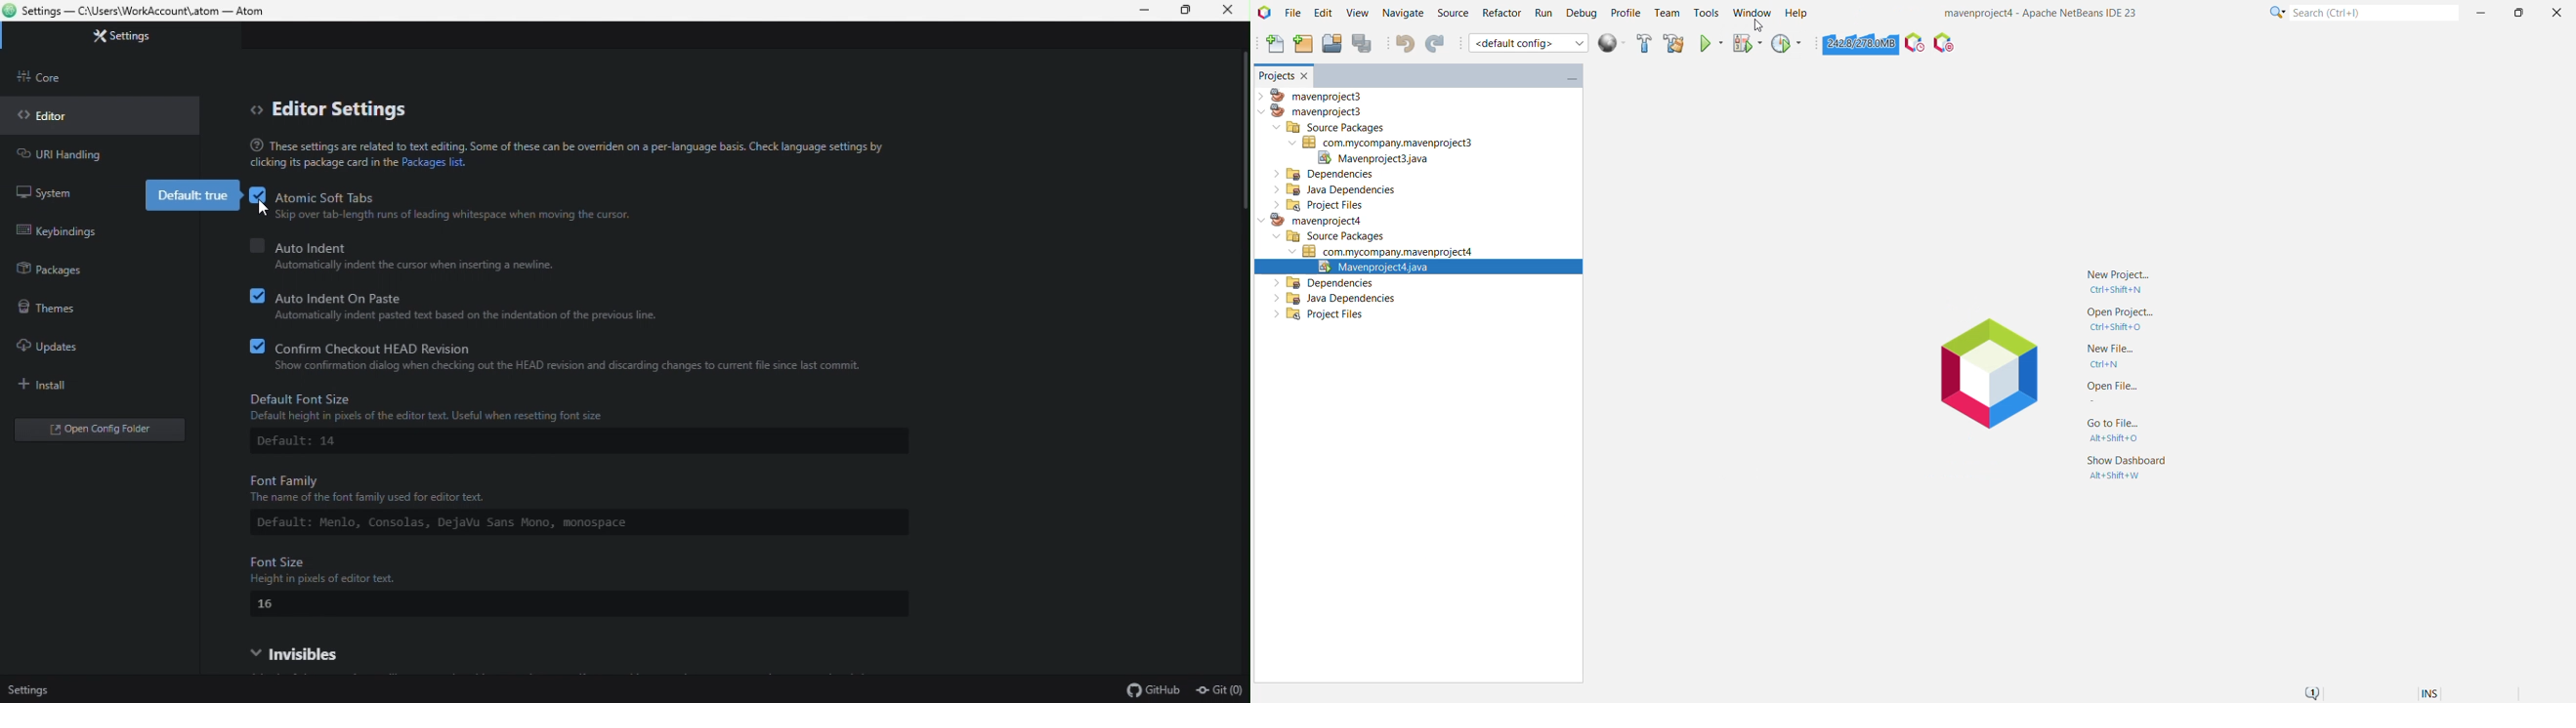 This screenshot has width=2576, height=728. I want to click on restore, so click(1187, 12).